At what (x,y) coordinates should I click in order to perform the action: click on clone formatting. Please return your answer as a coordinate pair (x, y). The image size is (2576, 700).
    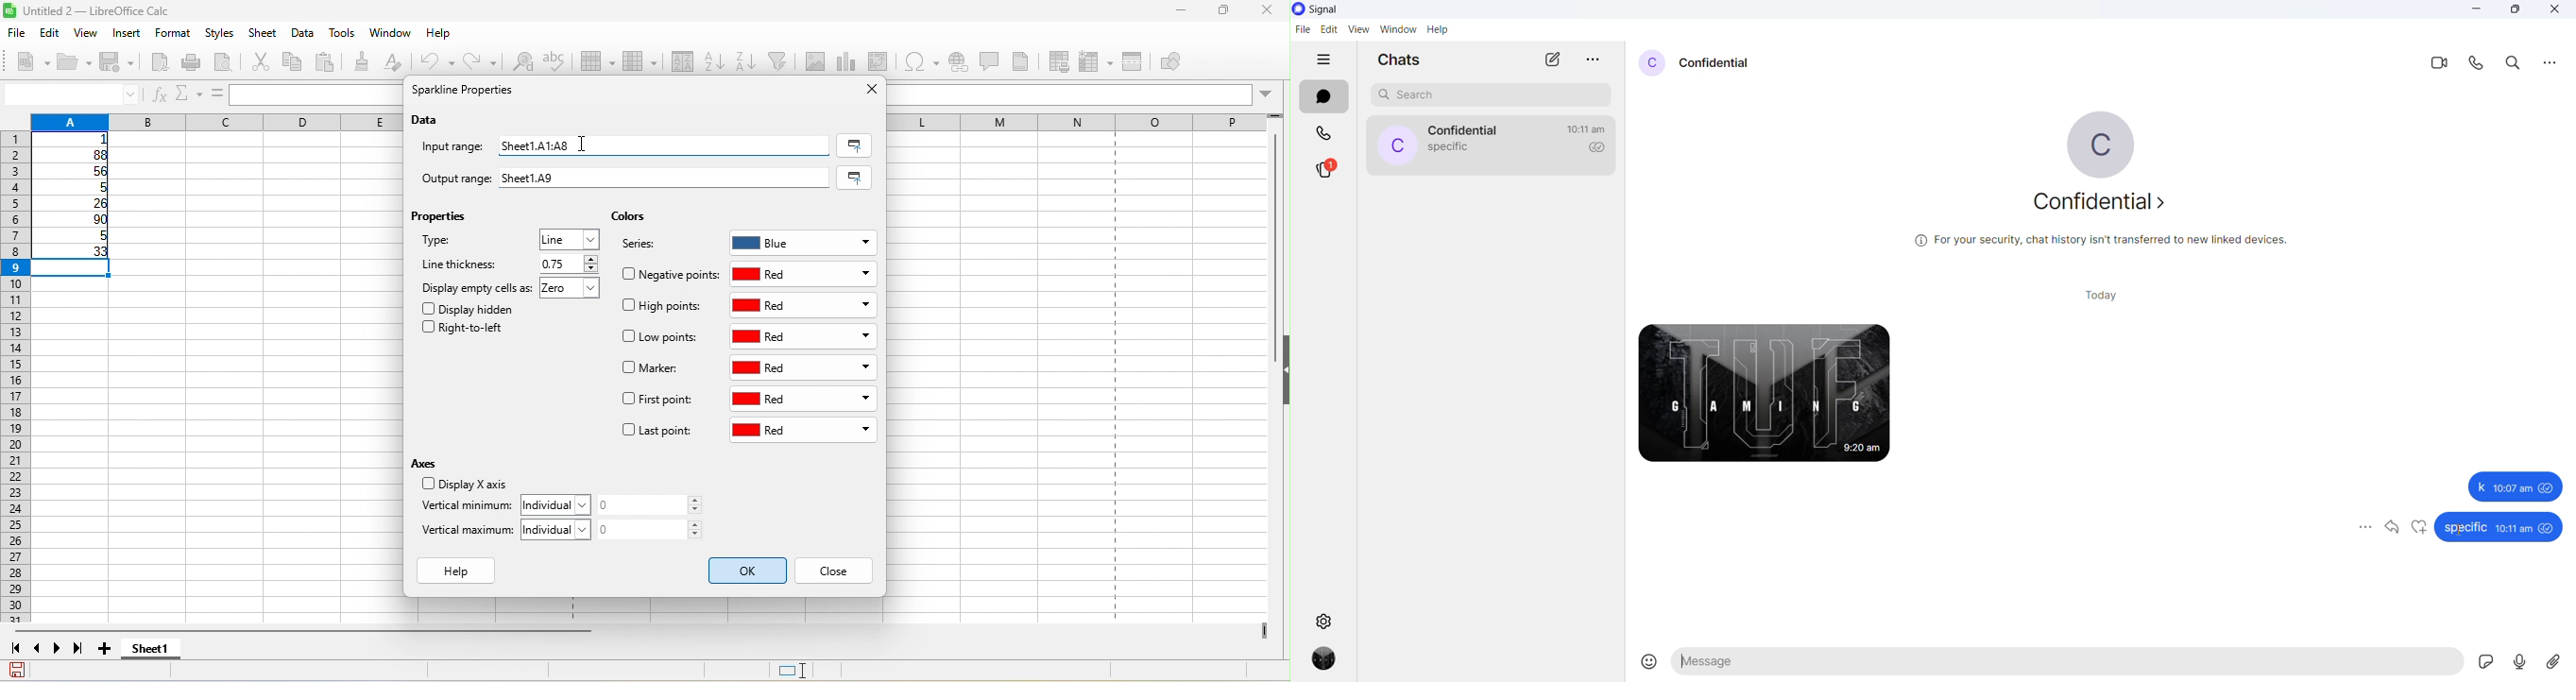
    Looking at the image, I should click on (366, 61).